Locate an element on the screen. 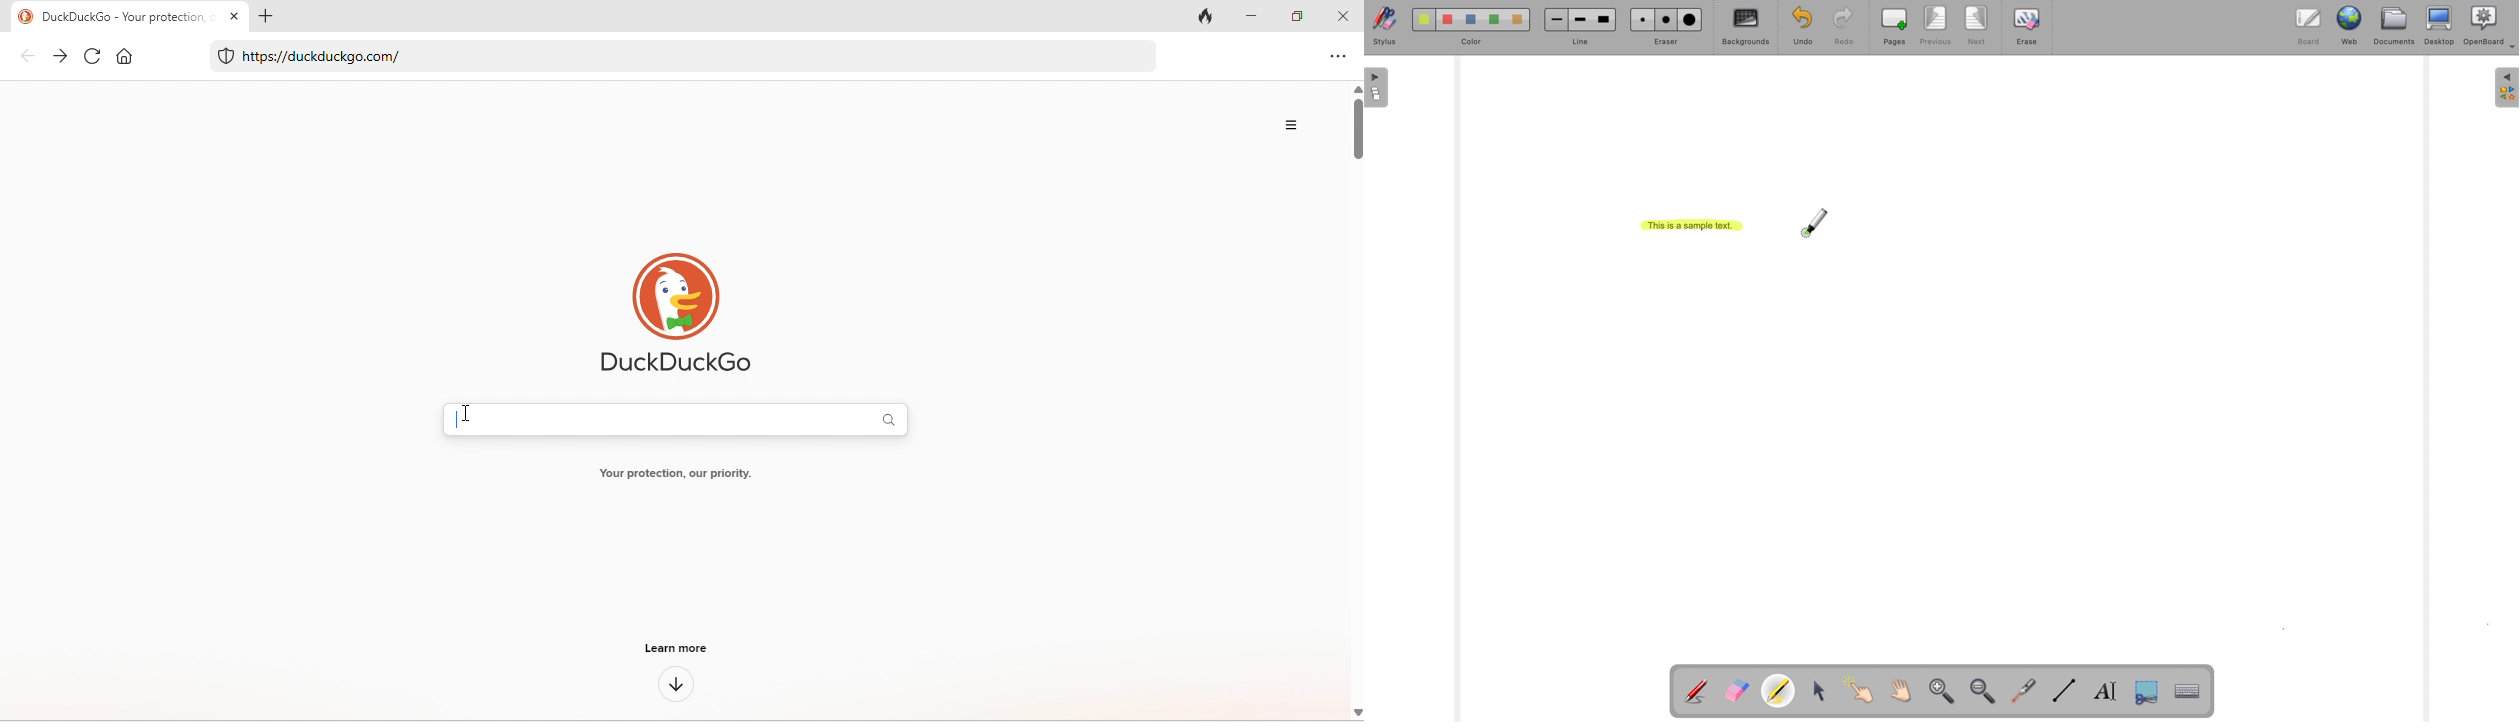 The image size is (2520, 728). Erase annotation is located at coordinates (1739, 688).